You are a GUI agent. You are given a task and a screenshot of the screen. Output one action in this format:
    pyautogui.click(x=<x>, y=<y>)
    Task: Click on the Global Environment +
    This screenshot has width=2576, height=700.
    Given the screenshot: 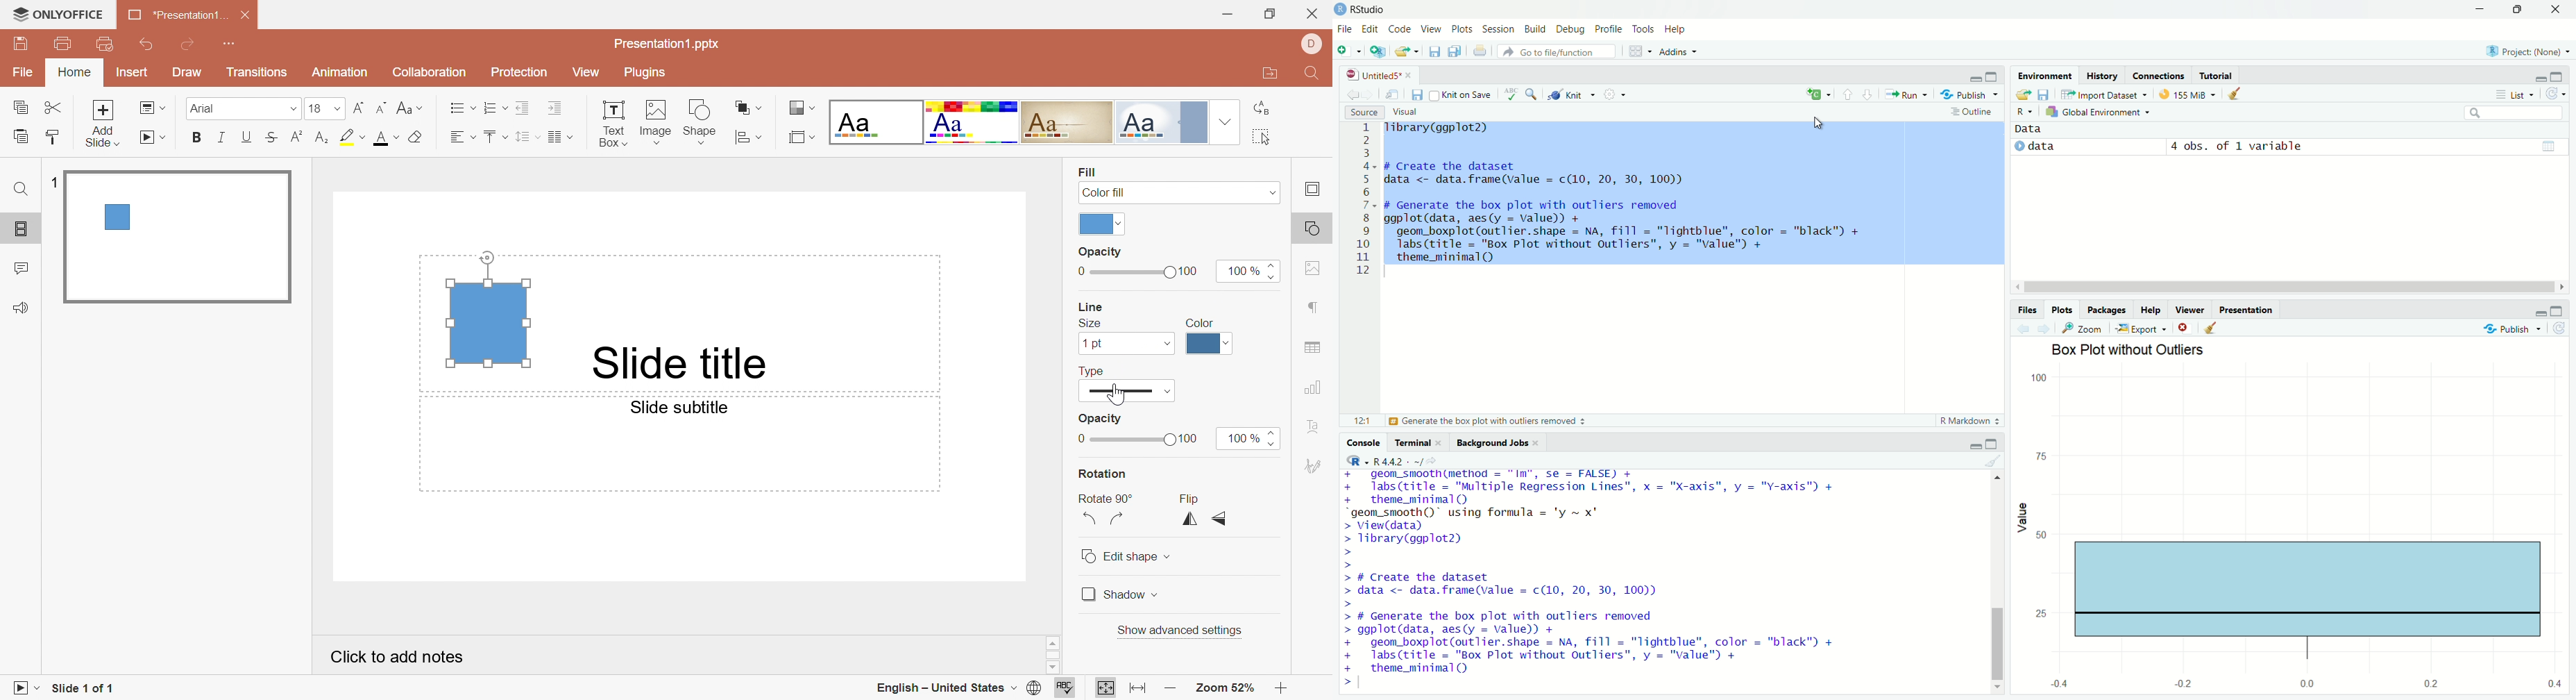 What is the action you would take?
    pyautogui.click(x=2101, y=113)
    